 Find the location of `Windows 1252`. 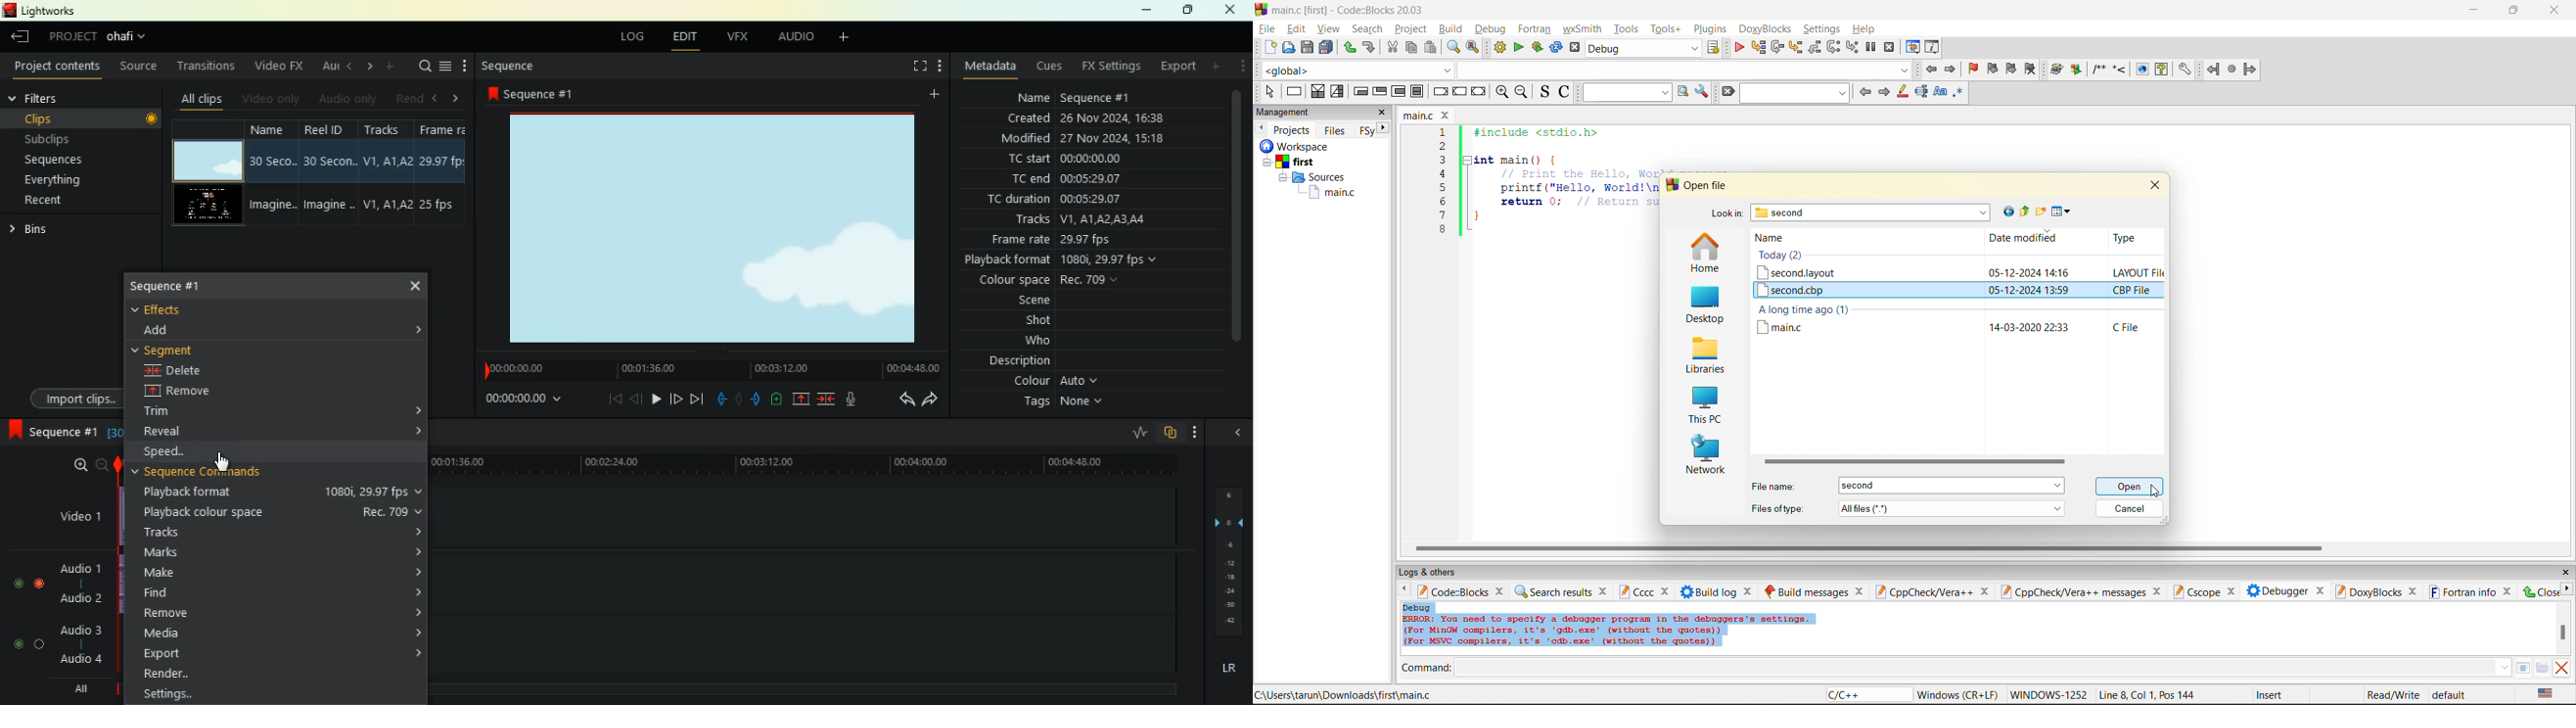

Windows 1252 is located at coordinates (2050, 695).